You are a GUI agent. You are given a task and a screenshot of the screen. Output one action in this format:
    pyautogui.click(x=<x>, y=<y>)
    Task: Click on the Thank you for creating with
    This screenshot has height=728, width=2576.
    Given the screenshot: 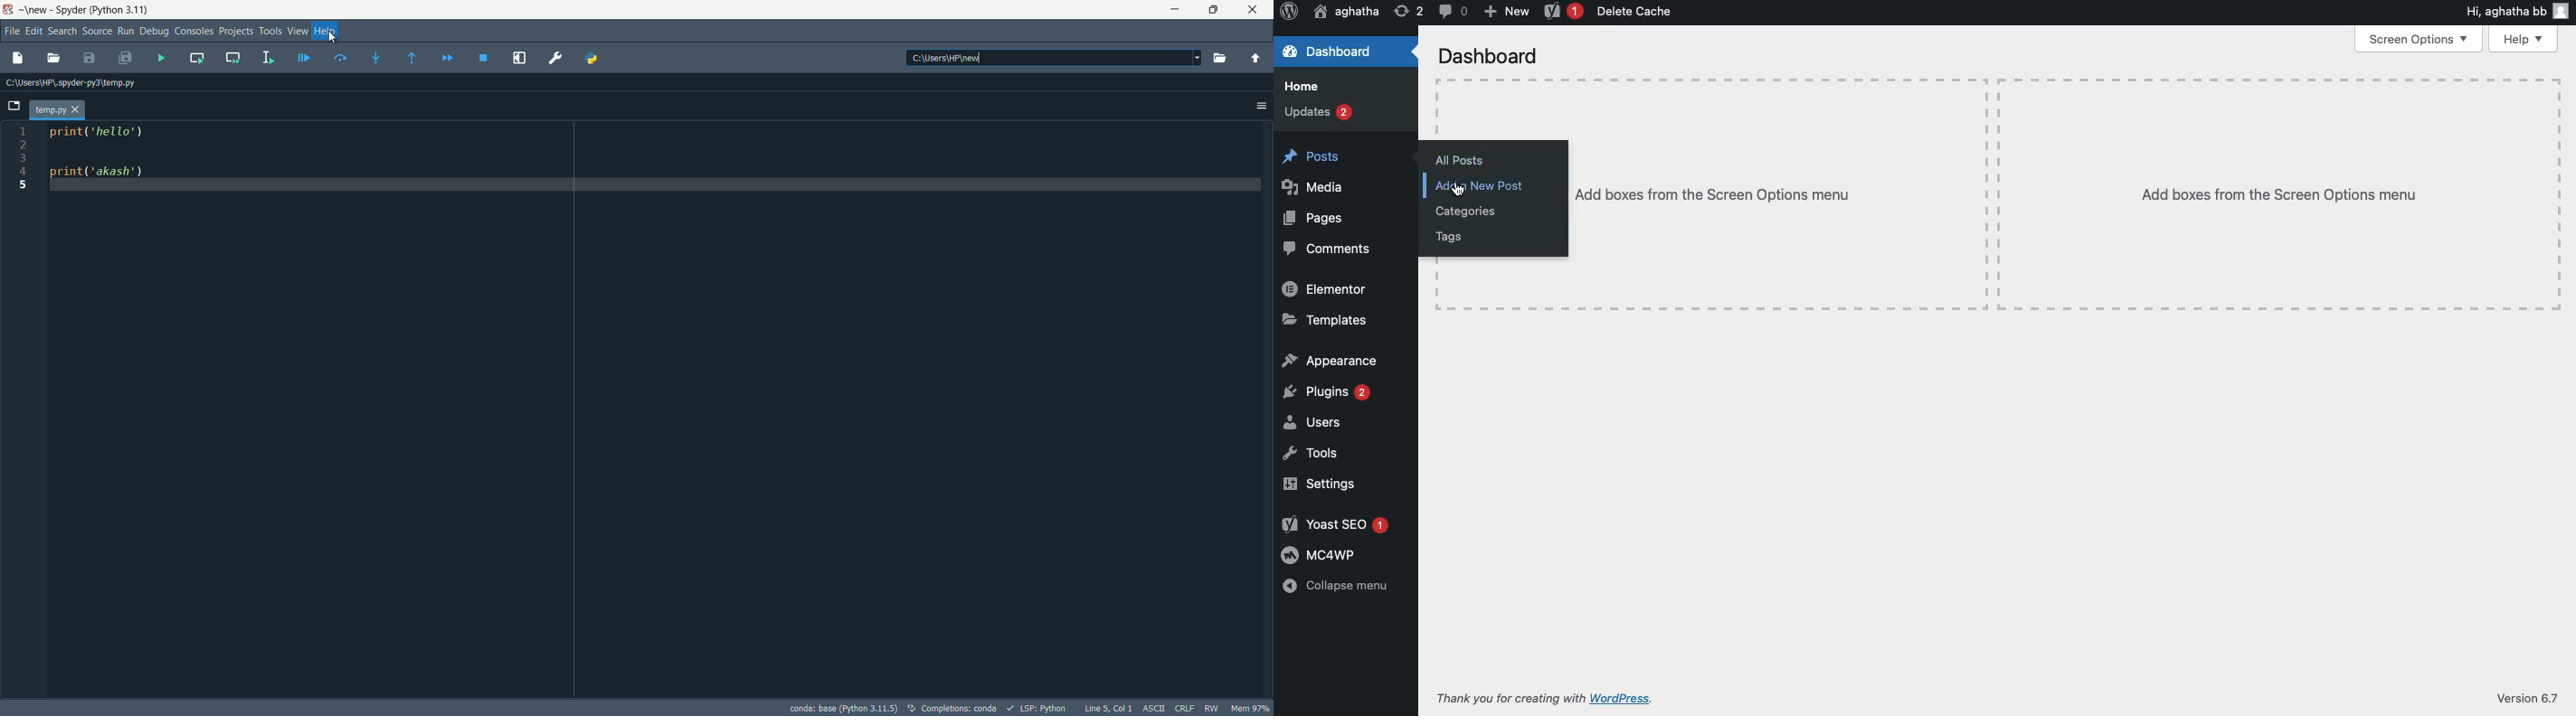 What is the action you would take?
    pyautogui.click(x=1511, y=699)
    